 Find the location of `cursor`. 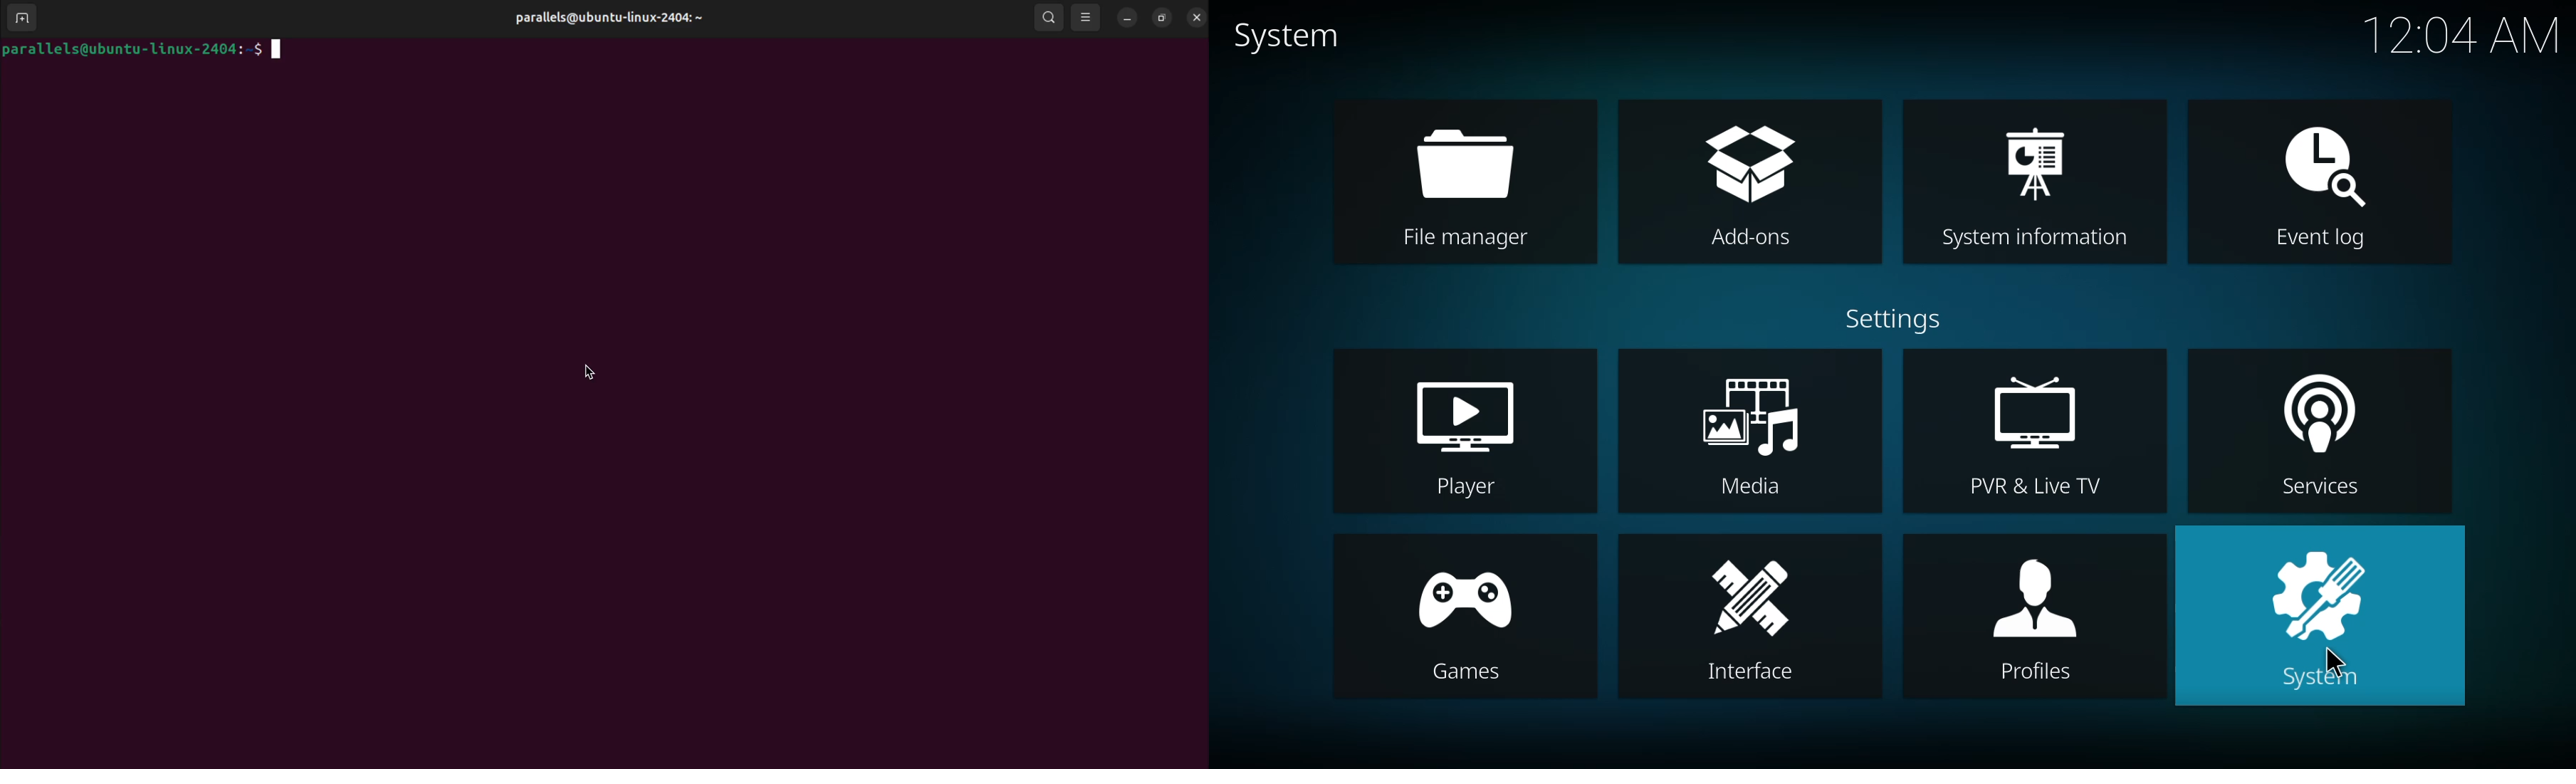

cursor is located at coordinates (2334, 664).